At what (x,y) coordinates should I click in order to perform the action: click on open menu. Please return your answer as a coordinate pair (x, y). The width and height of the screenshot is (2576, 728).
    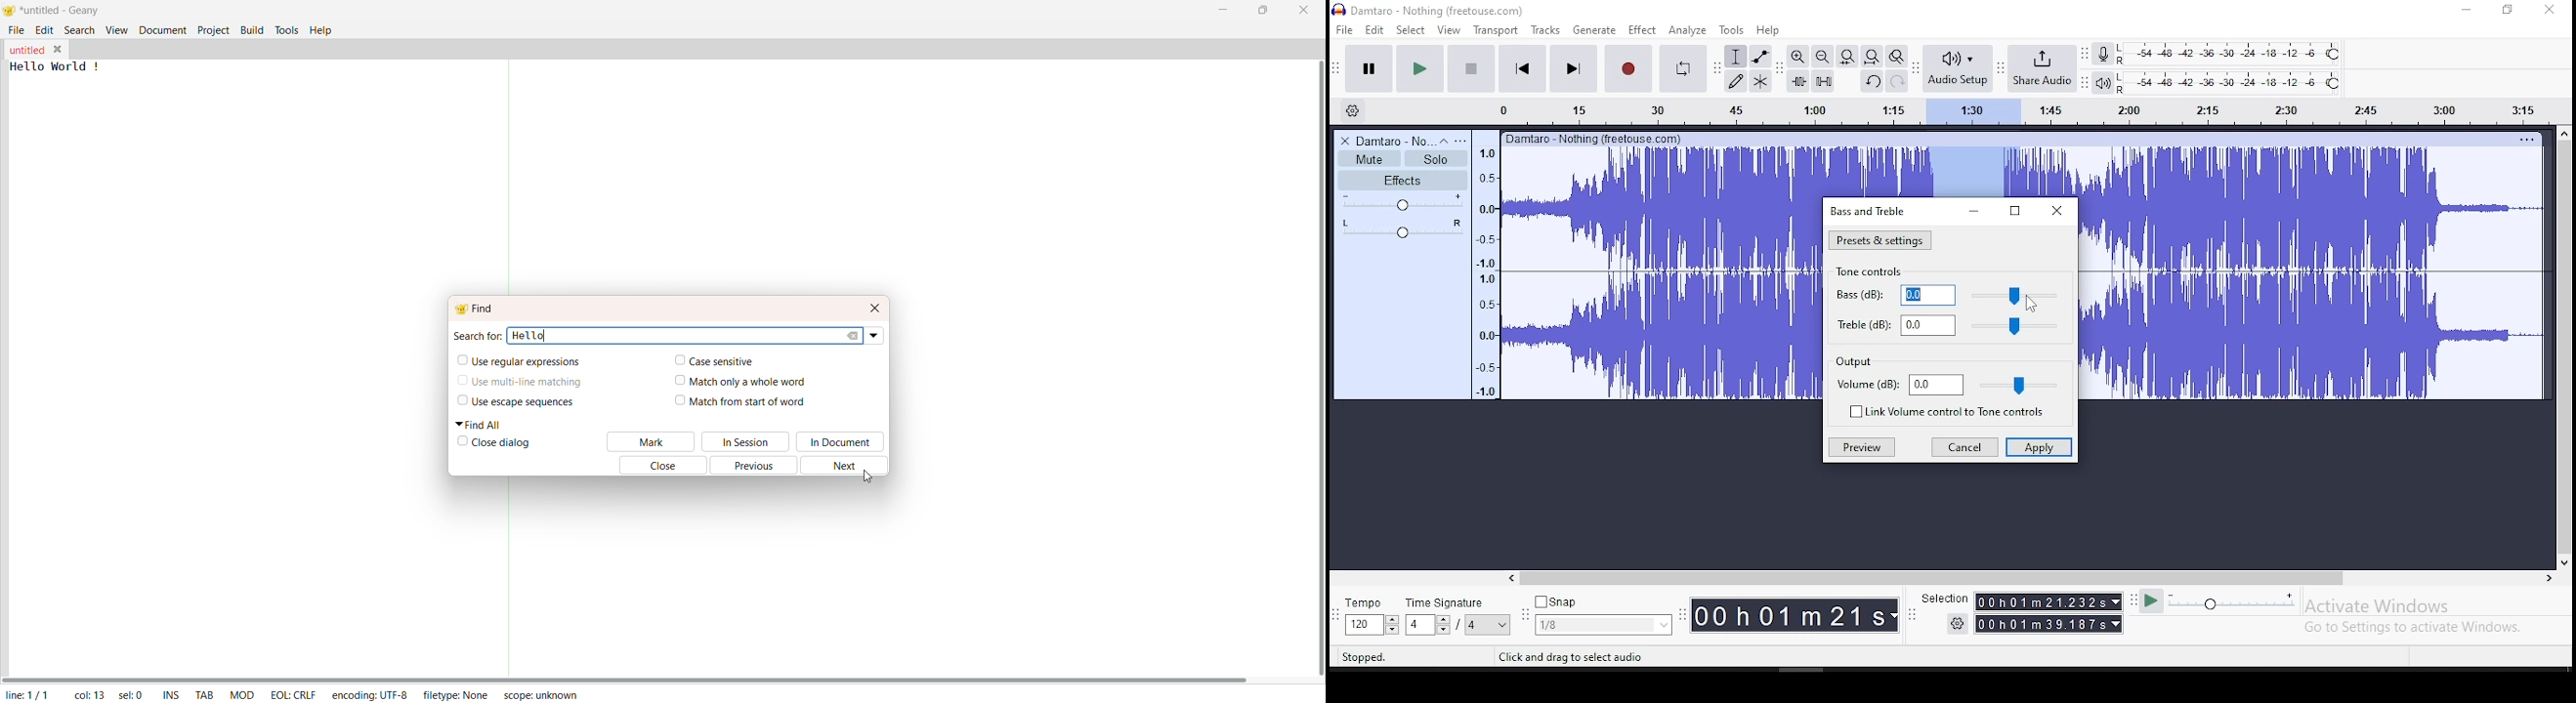
    Looking at the image, I should click on (1460, 141).